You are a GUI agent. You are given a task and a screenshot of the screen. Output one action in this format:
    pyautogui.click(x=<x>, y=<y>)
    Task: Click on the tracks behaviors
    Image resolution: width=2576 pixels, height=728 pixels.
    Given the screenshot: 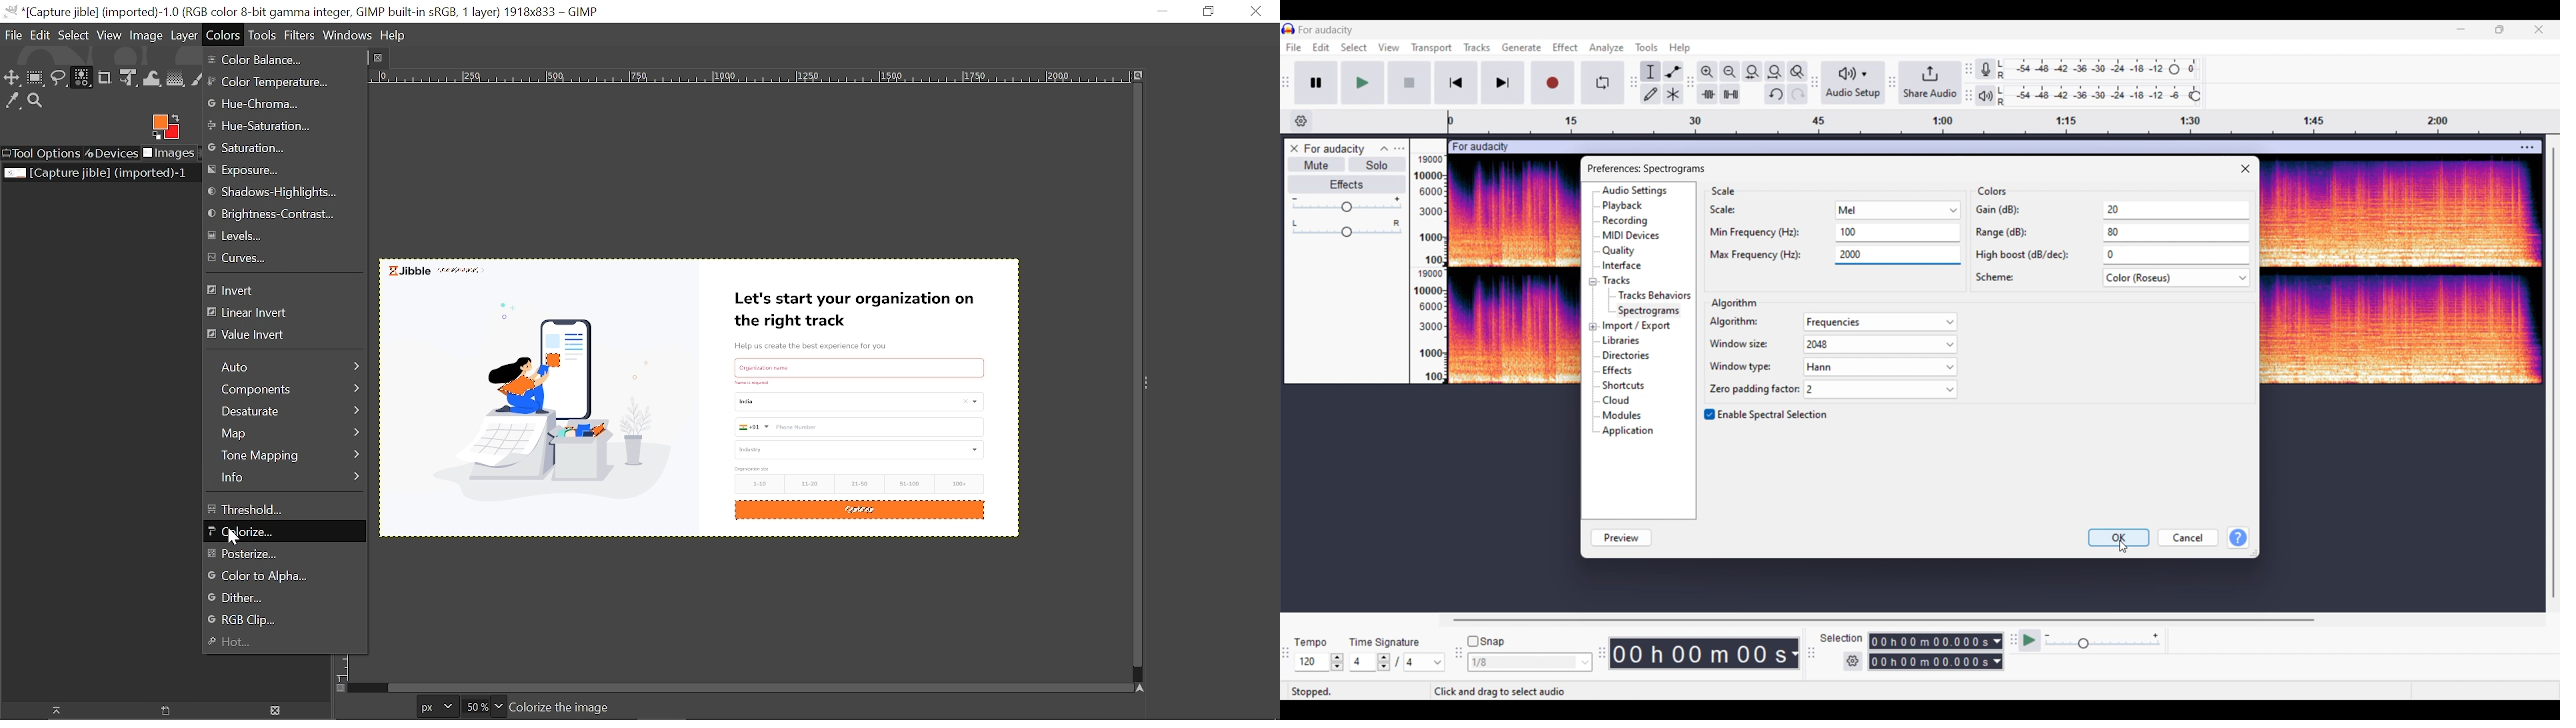 What is the action you would take?
    pyautogui.click(x=1653, y=295)
    